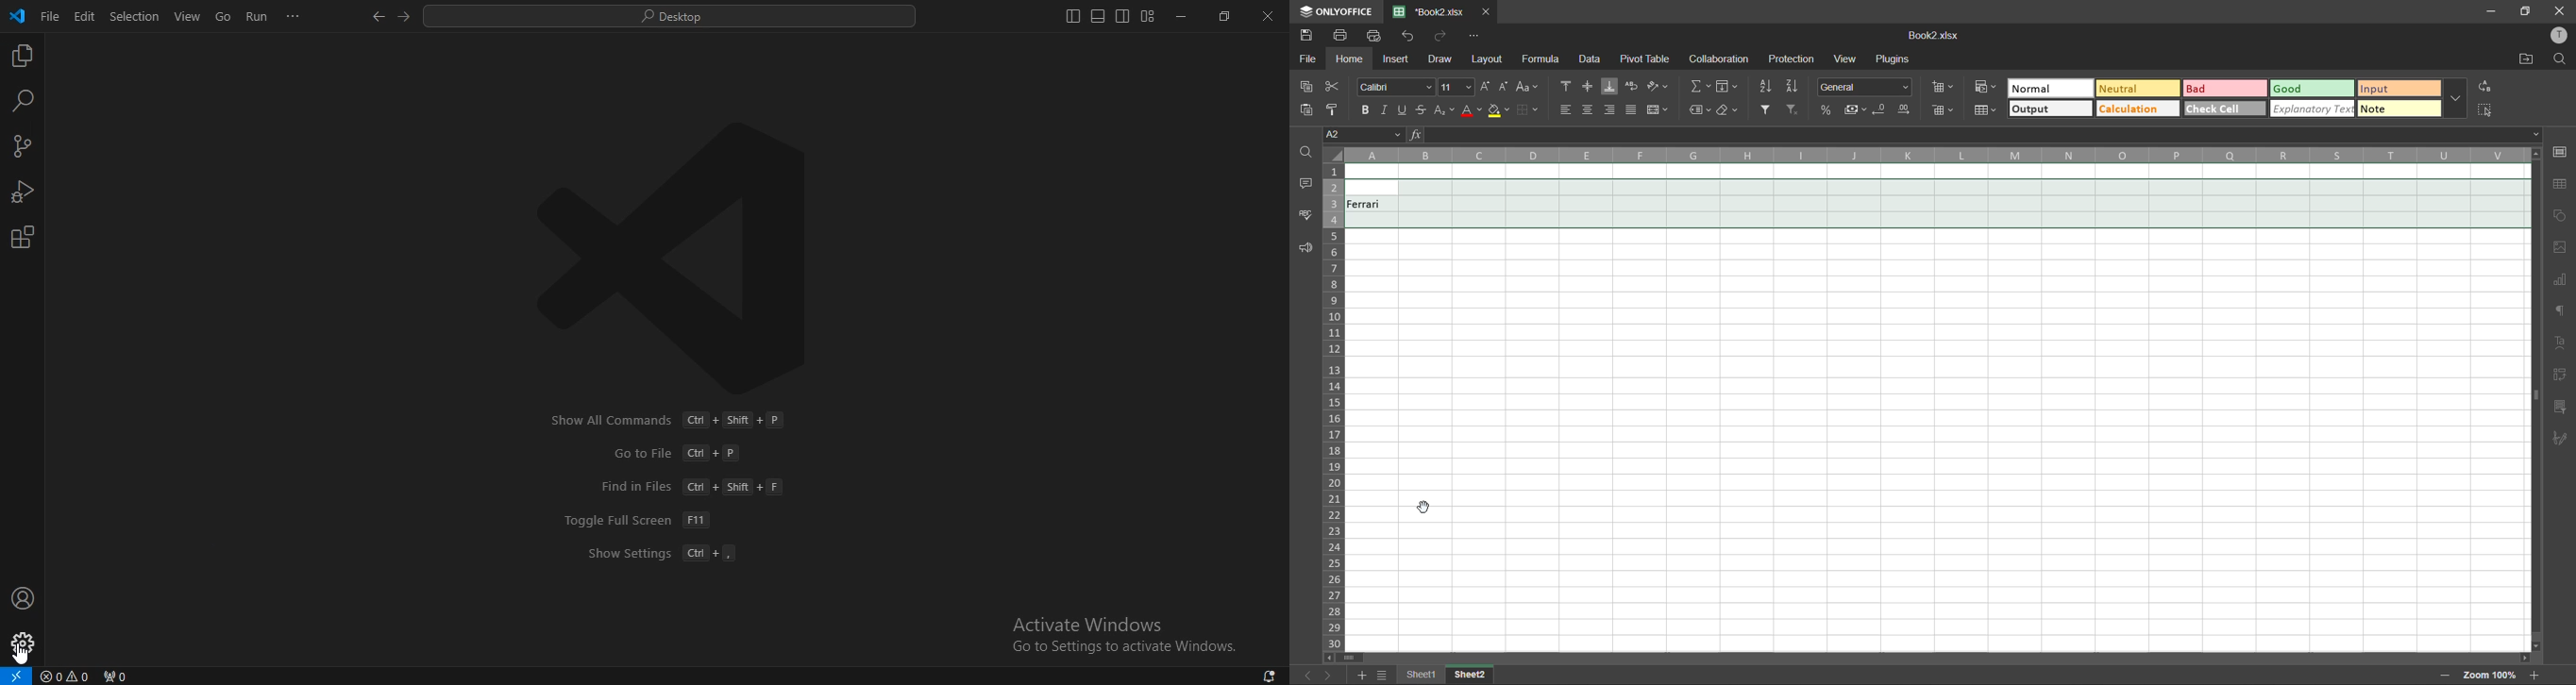 The image size is (2576, 700). Describe the element at coordinates (1308, 33) in the screenshot. I see `save` at that location.